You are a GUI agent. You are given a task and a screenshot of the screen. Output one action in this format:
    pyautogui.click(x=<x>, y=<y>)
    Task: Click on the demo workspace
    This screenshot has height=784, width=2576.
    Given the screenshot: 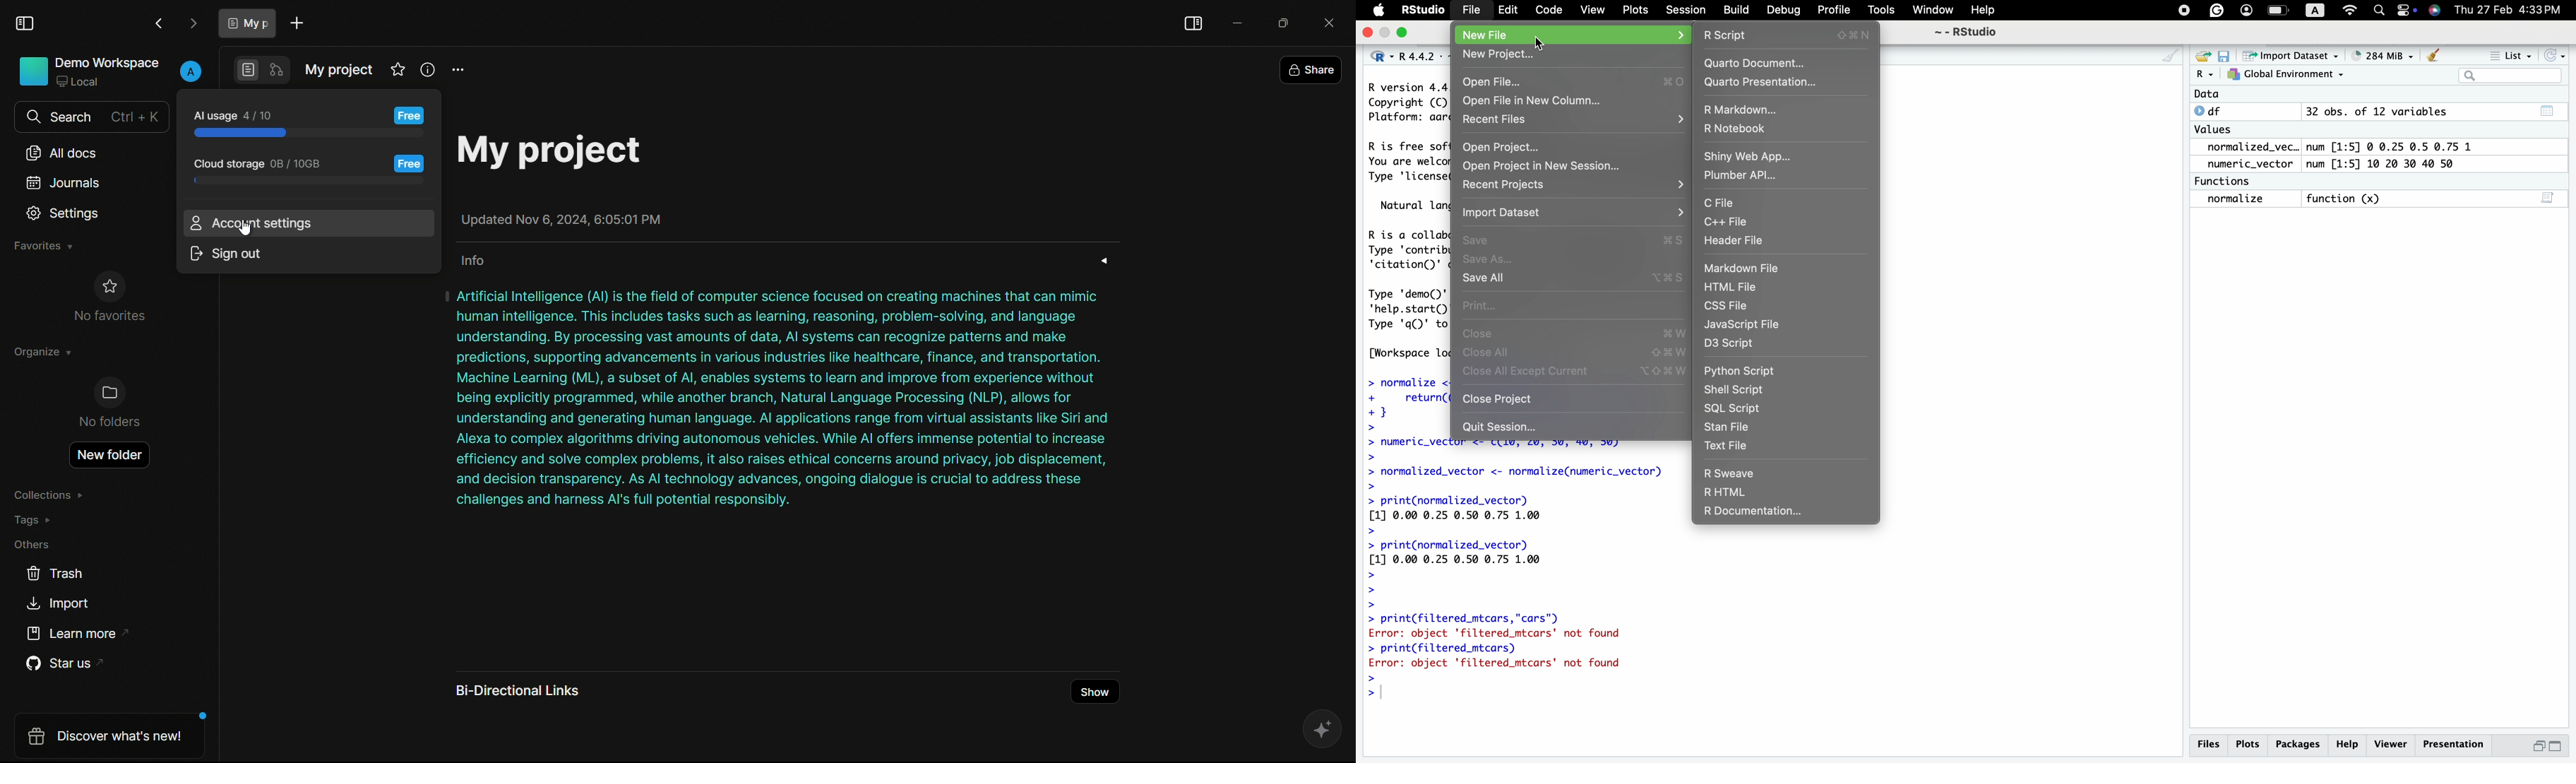 What is the action you would take?
    pyautogui.click(x=90, y=73)
    